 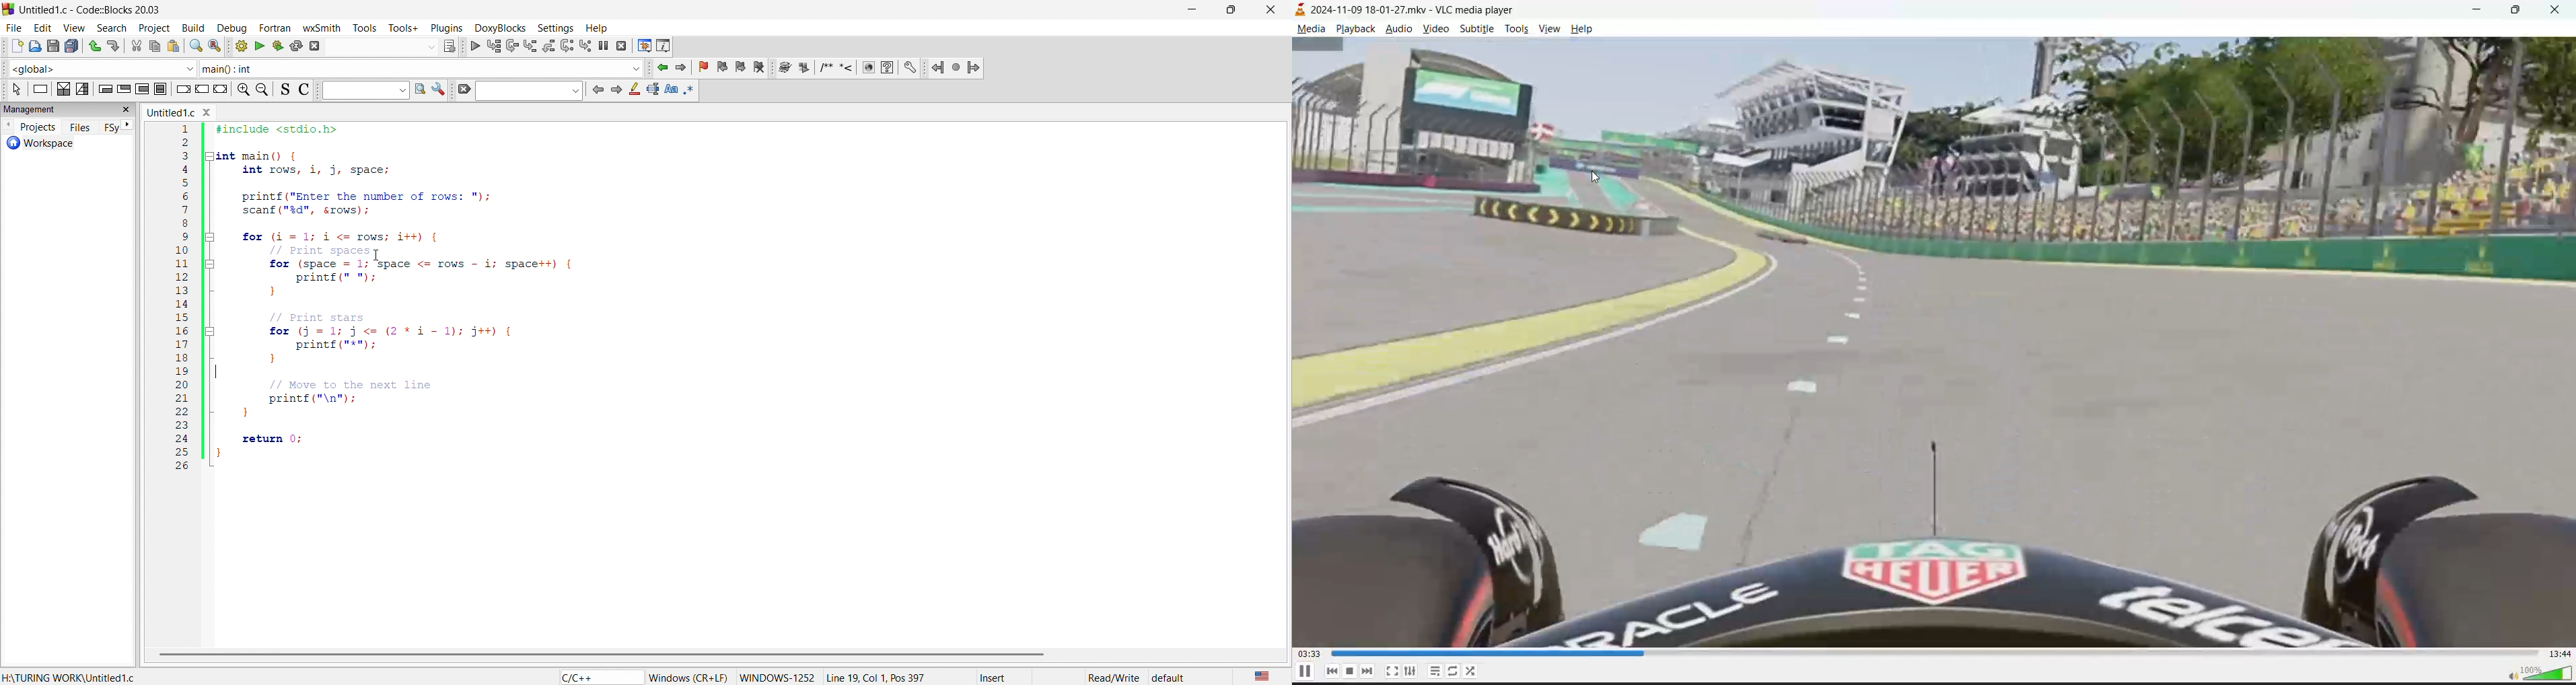 I want to click on tools+, so click(x=404, y=27).